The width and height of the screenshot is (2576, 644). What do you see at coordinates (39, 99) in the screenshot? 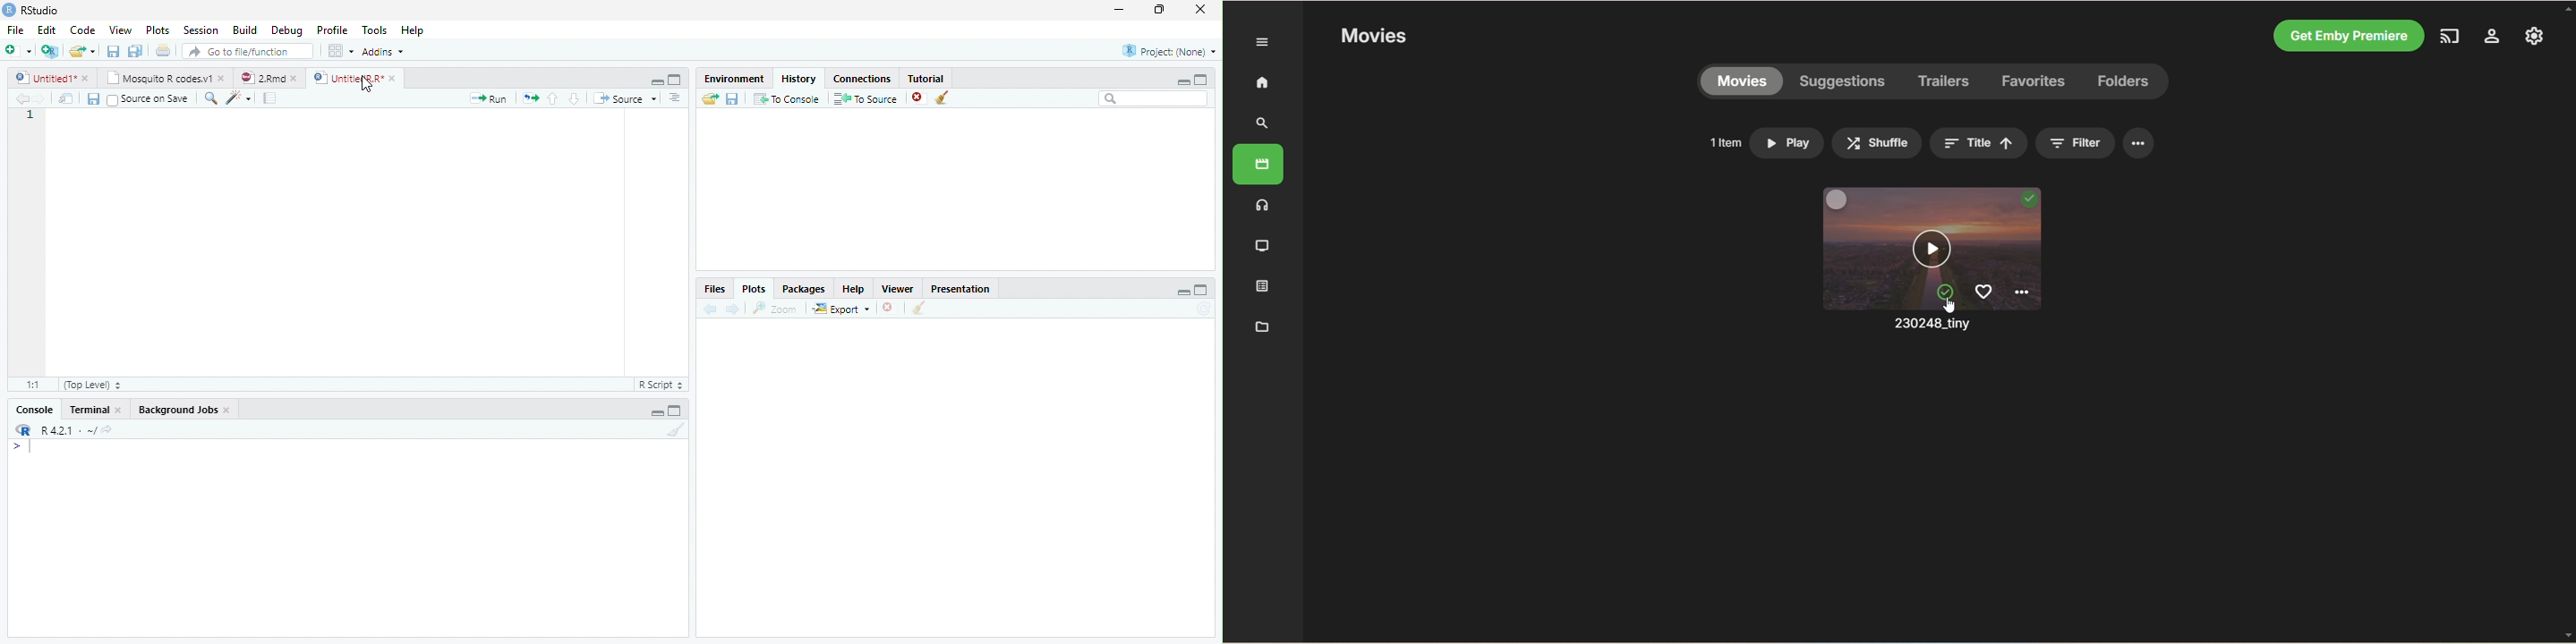
I see `Go forward to next source location` at bounding box center [39, 99].